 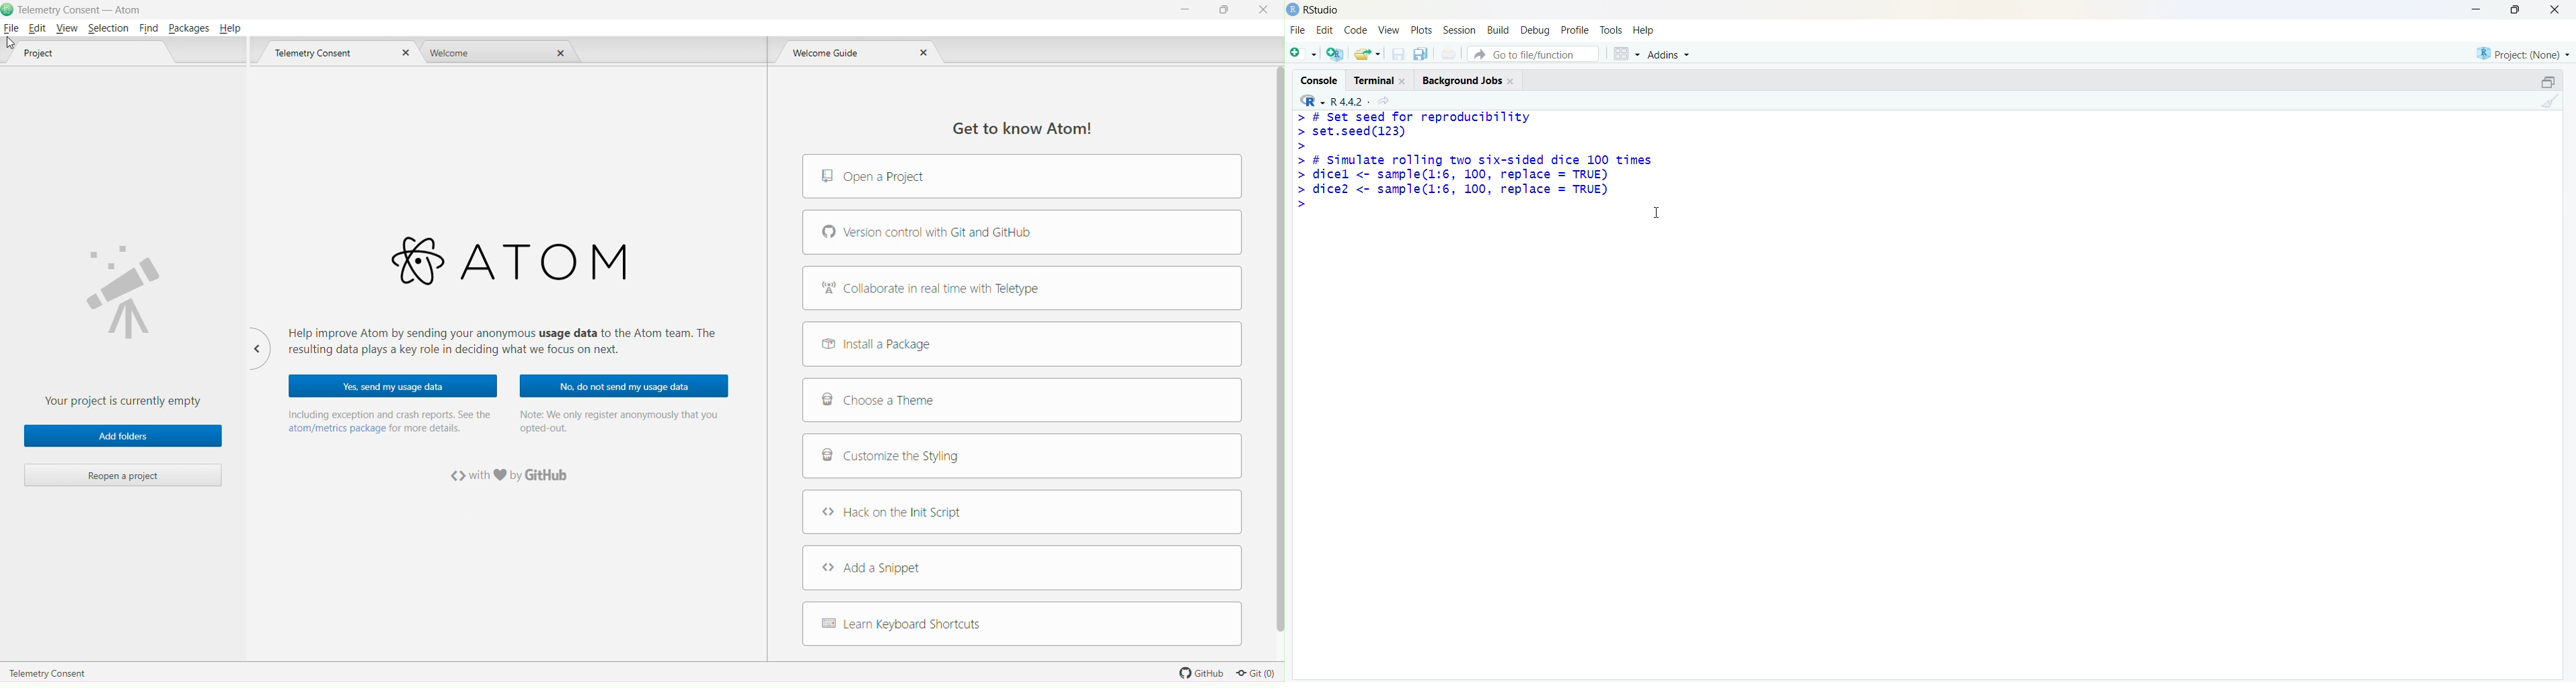 What do you see at coordinates (1023, 512) in the screenshot?
I see `Hack on the Init Script` at bounding box center [1023, 512].